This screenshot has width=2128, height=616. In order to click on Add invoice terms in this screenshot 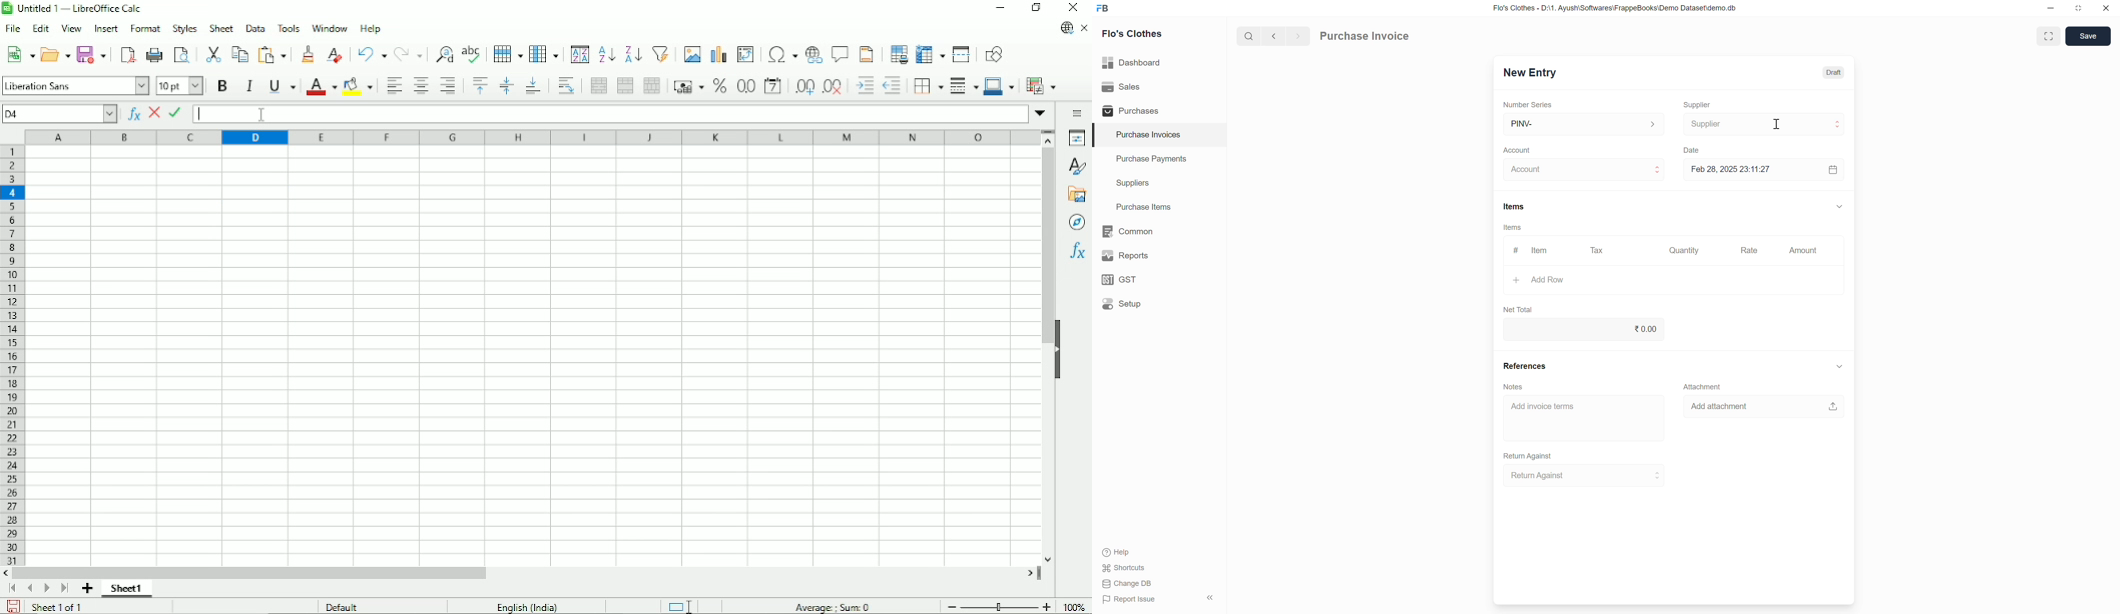, I will do `click(1585, 418)`.